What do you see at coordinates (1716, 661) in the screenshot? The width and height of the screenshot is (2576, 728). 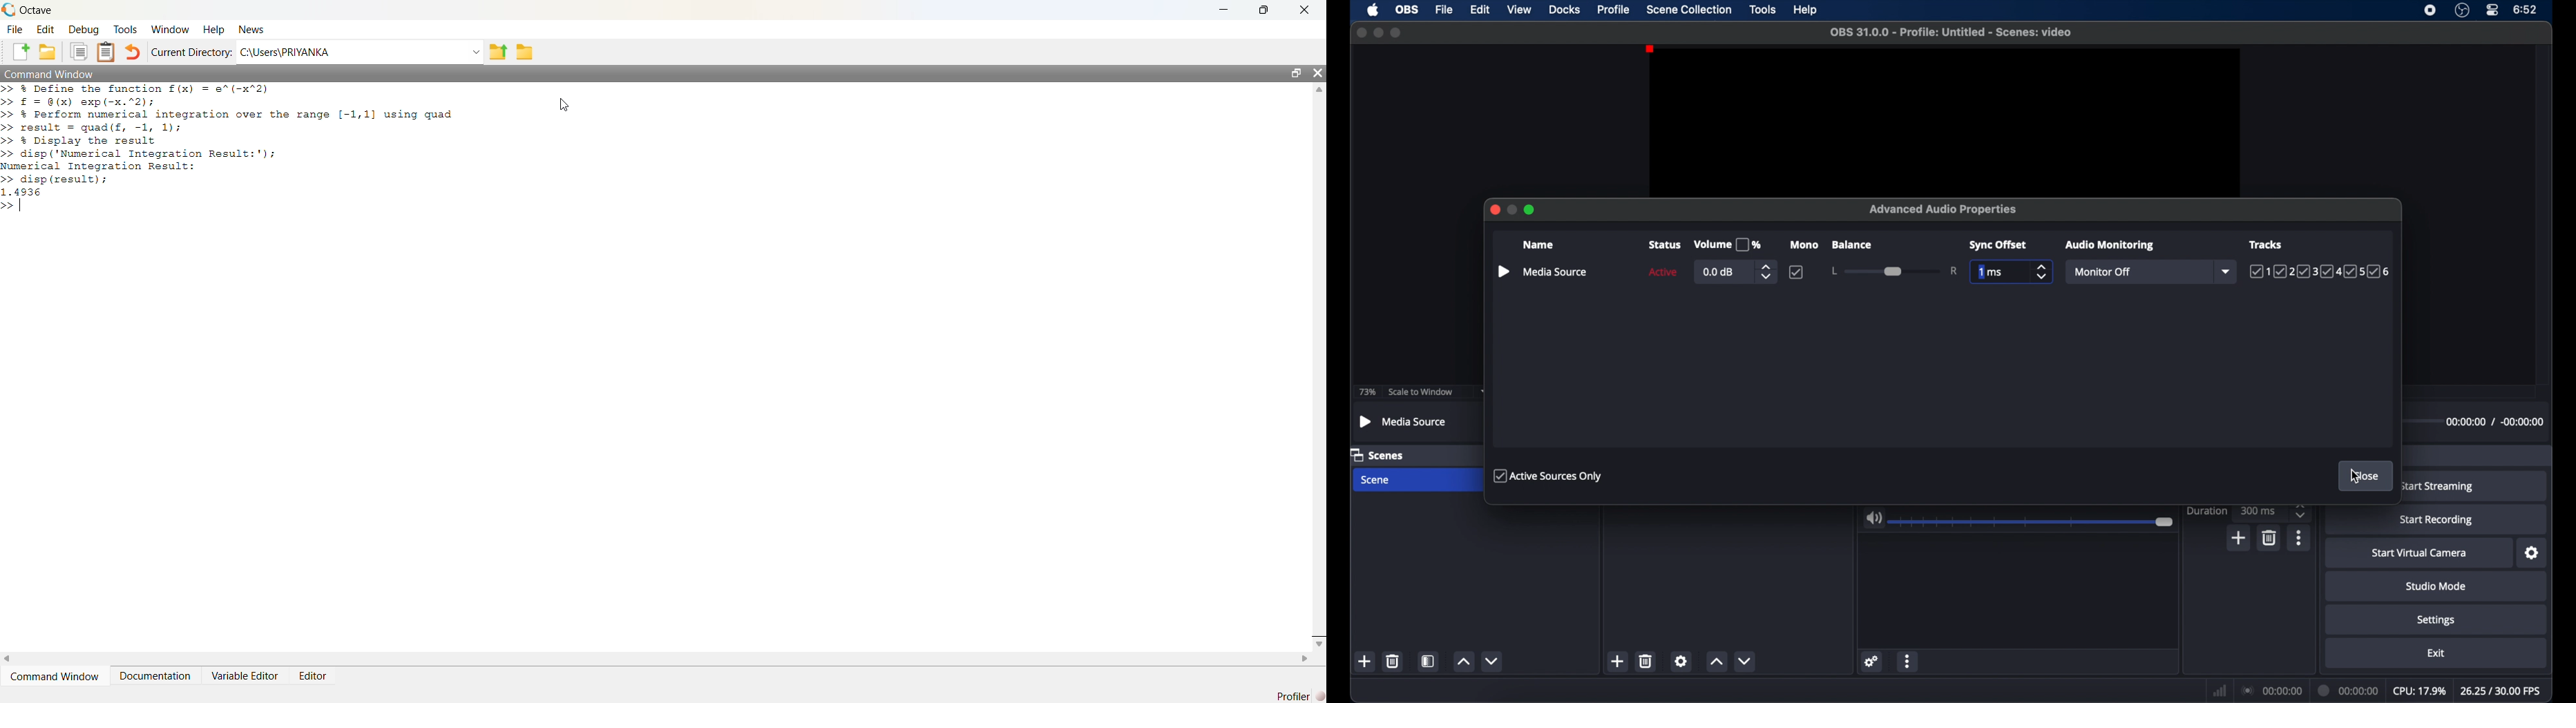 I see `increment` at bounding box center [1716, 661].